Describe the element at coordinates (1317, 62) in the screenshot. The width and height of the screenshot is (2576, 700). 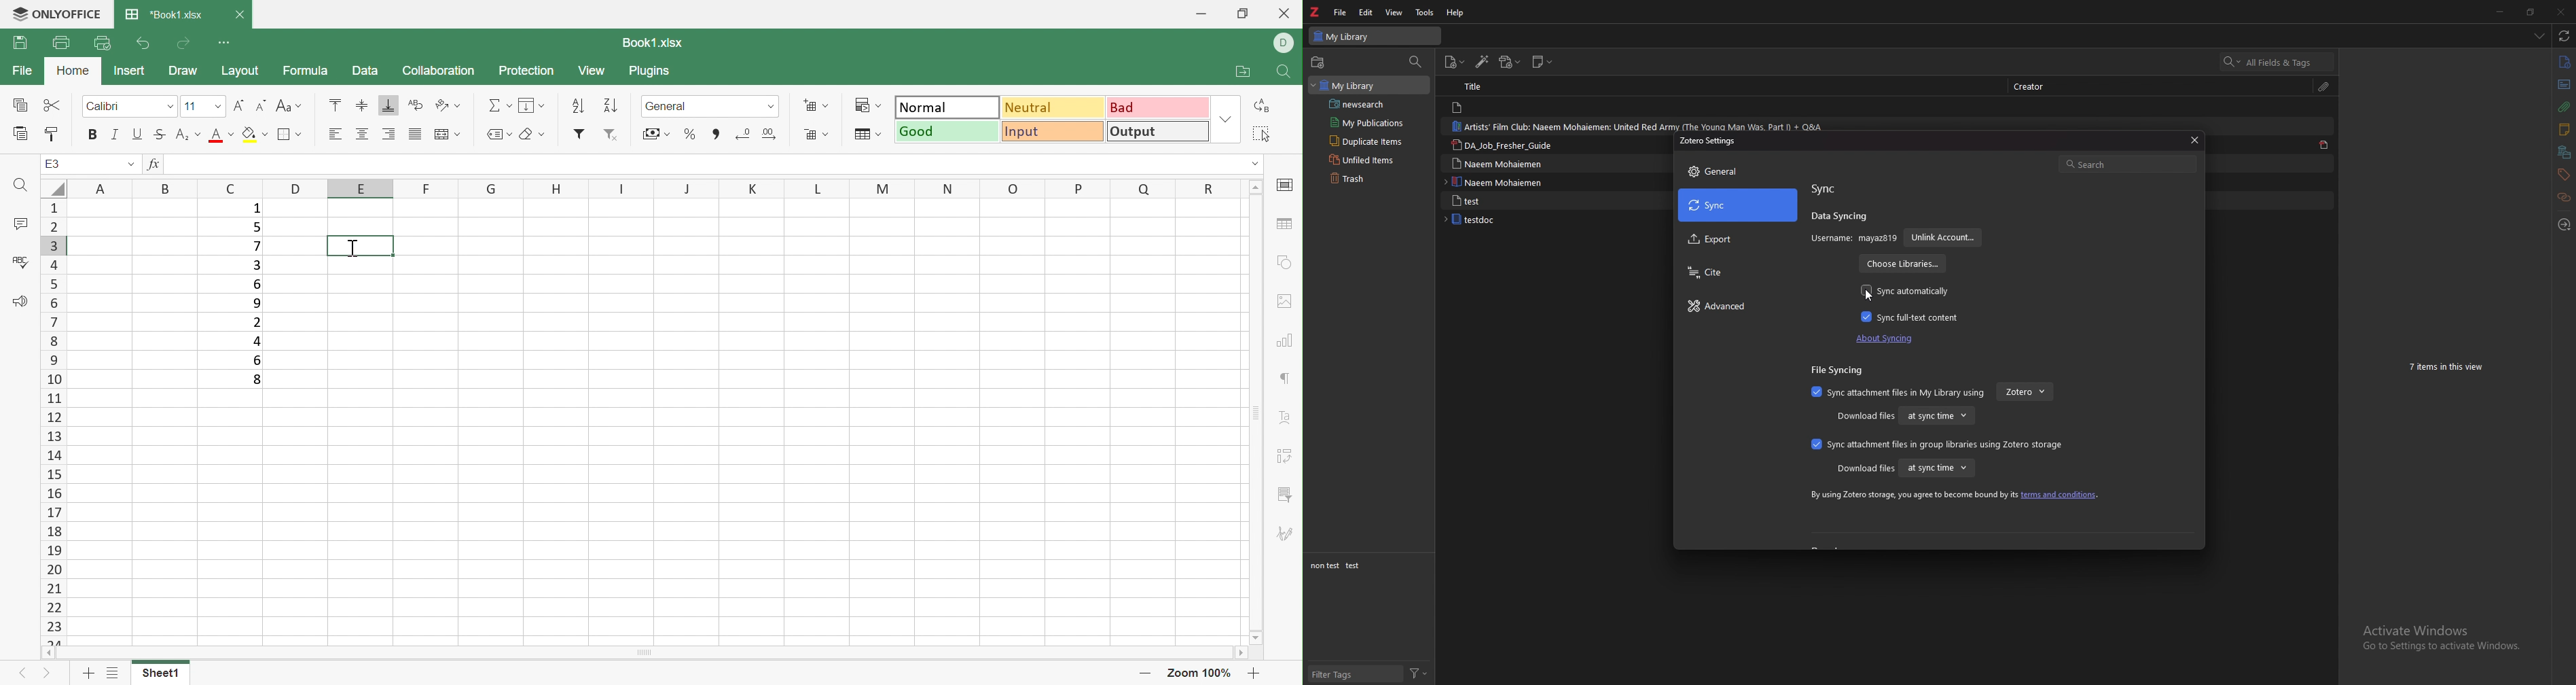
I see `new collection` at that location.